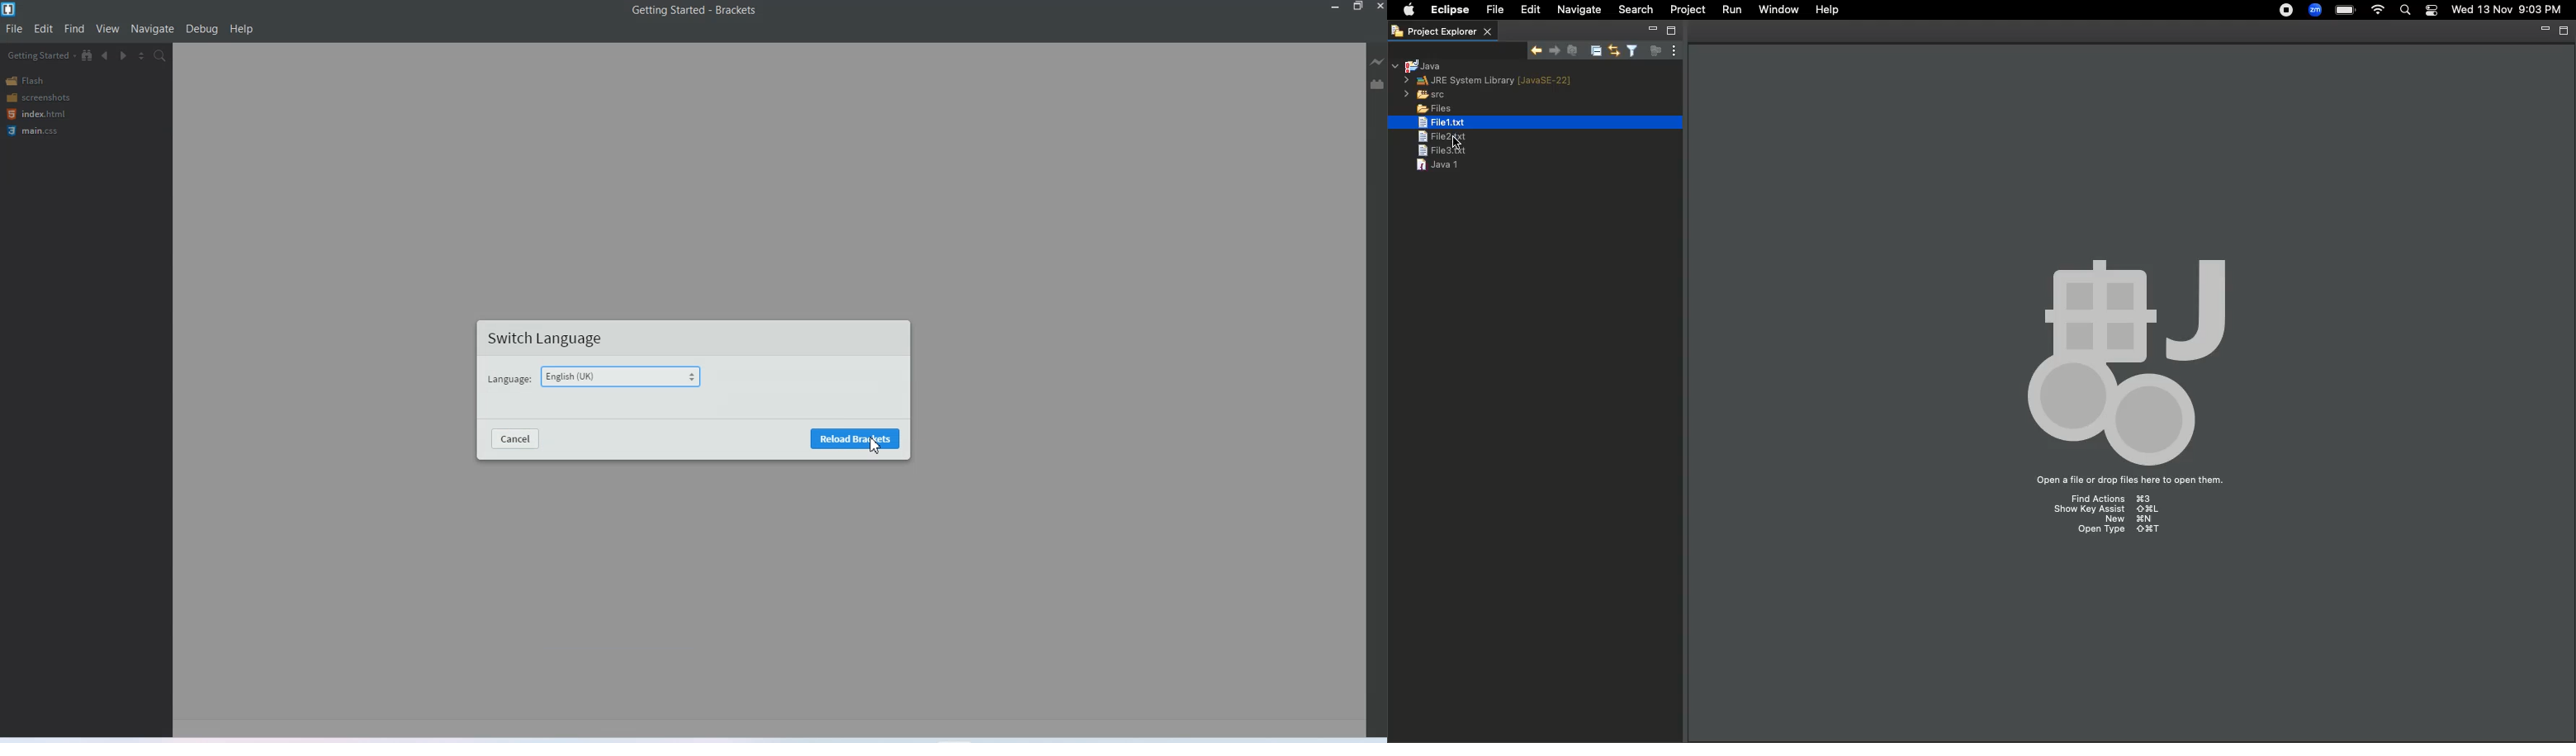 This screenshot has width=2576, height=756. What do you see at coordinates (2379, 10) in the screenshot?
I see `Internet` at bounding box center [2379, 10].